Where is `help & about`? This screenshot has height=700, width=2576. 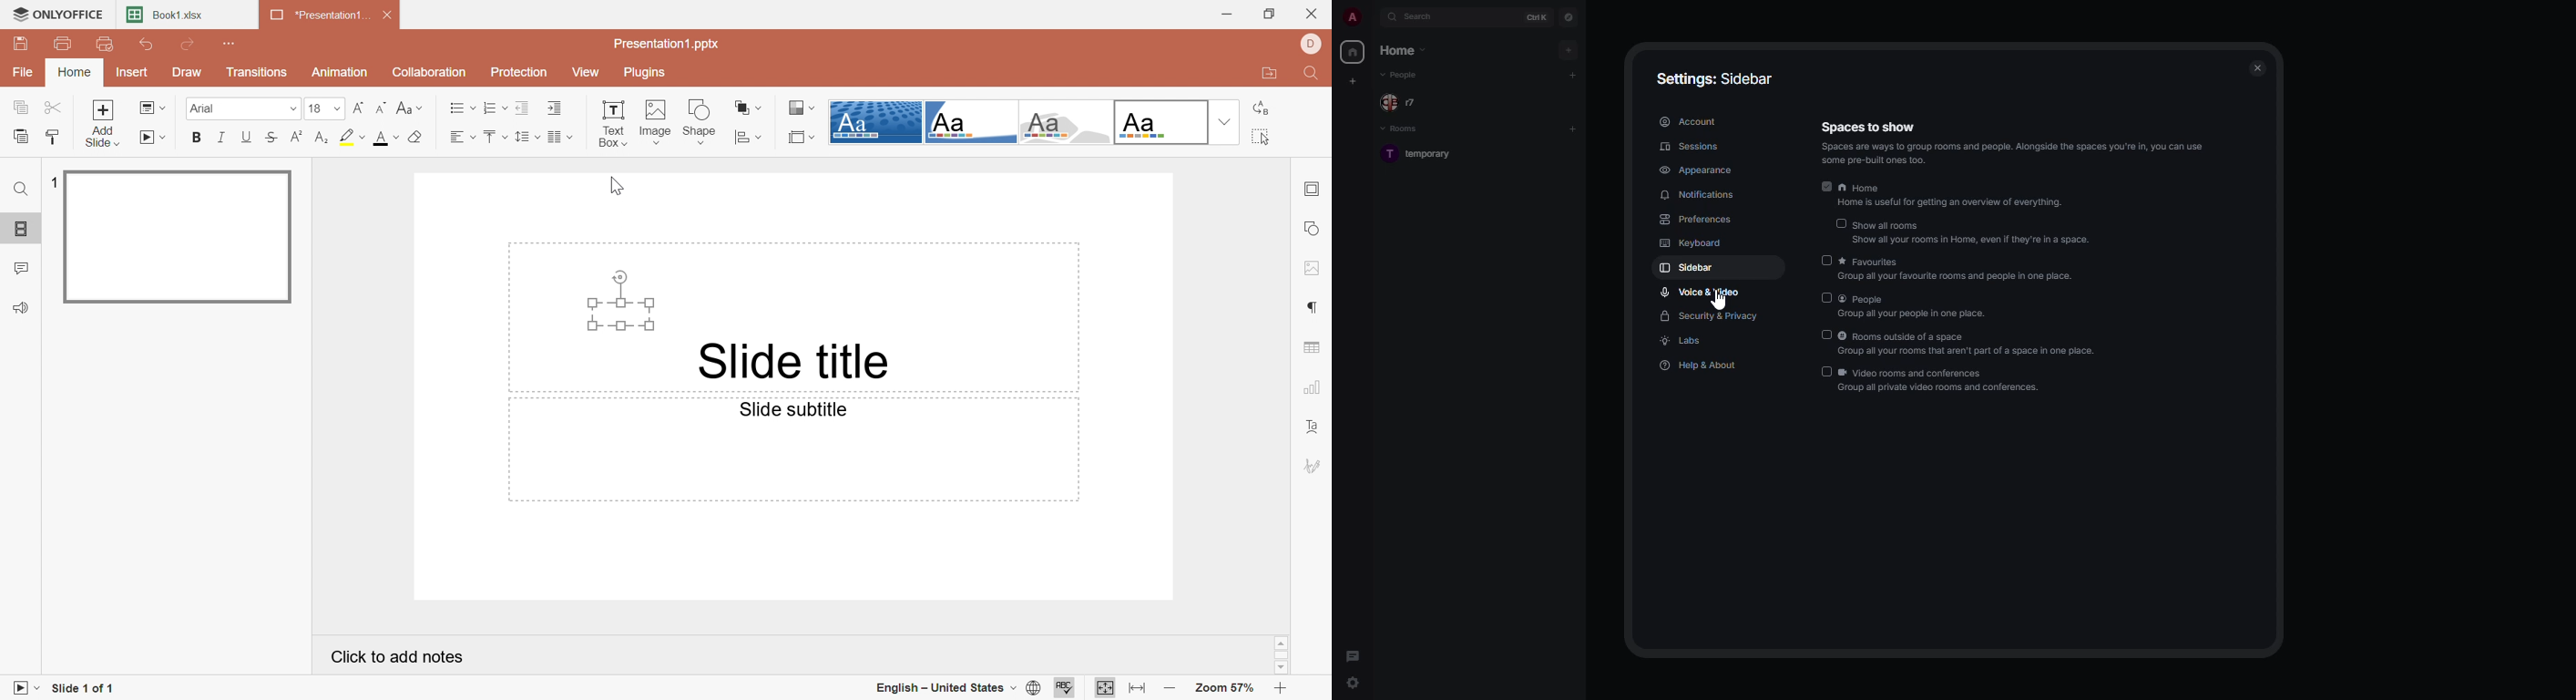 help & about is located at coordinates (1699, 366).